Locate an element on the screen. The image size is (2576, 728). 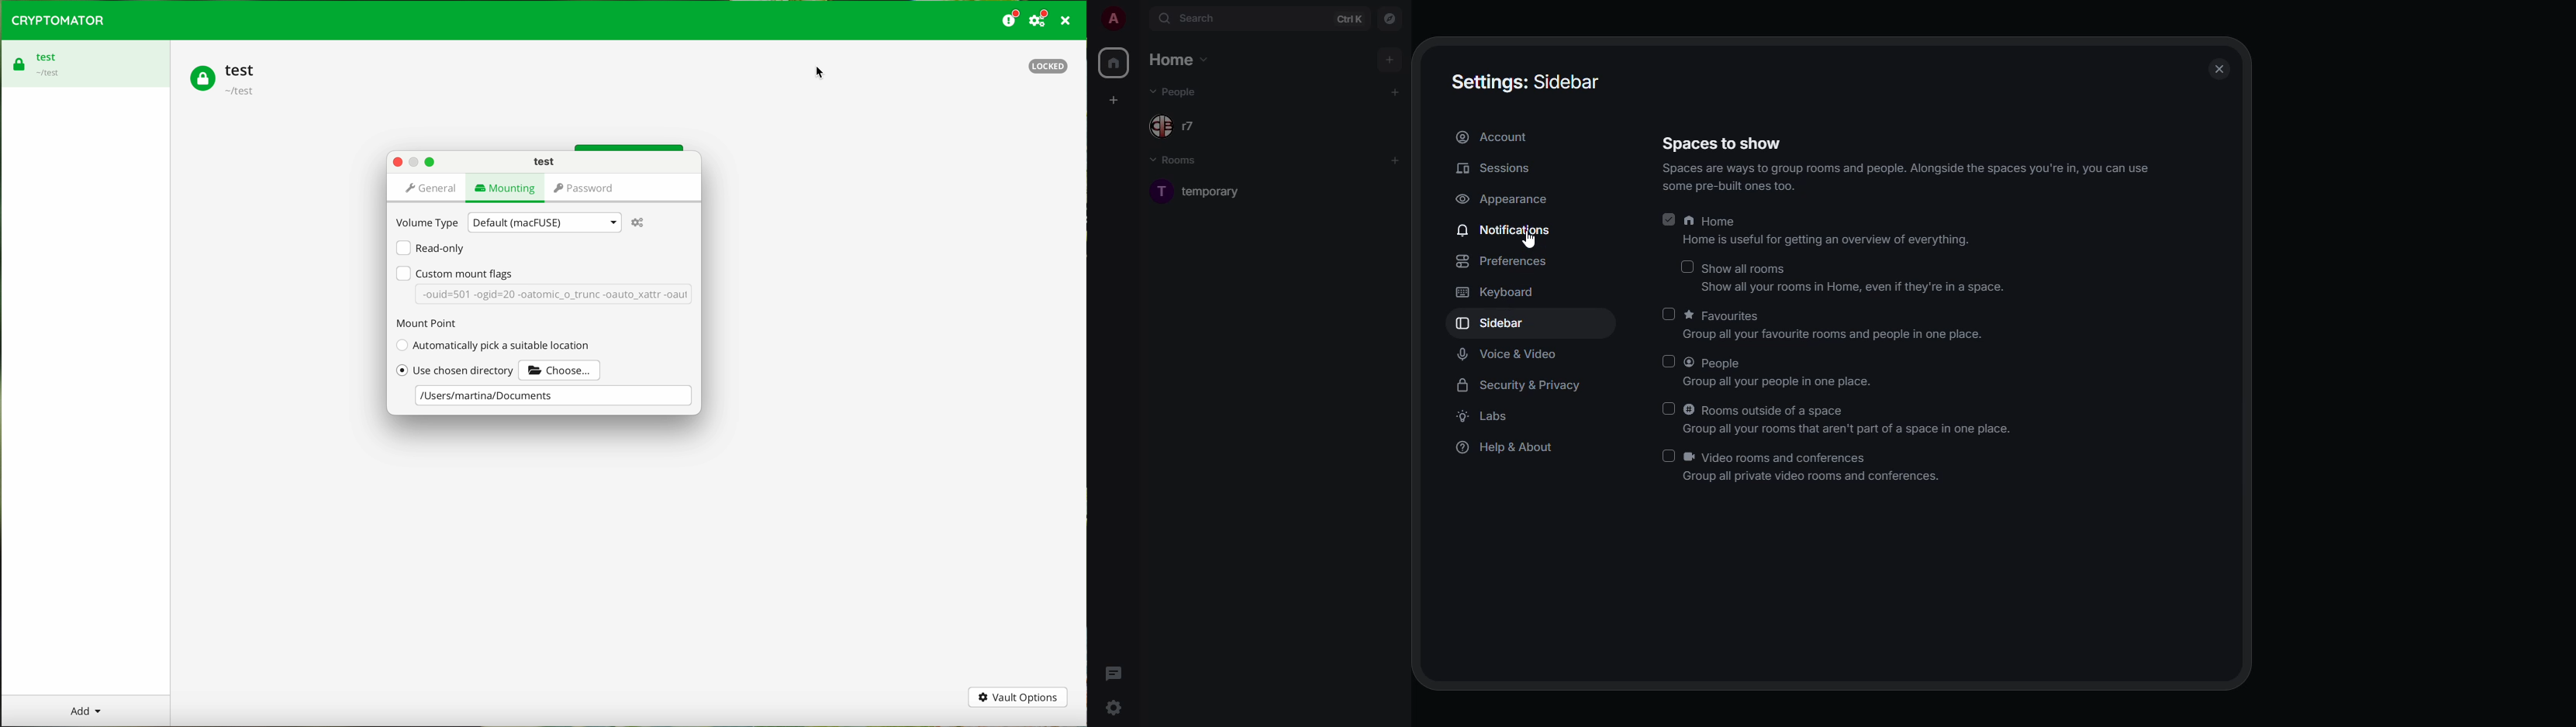
enabled is located at coordinates (1669, 220).